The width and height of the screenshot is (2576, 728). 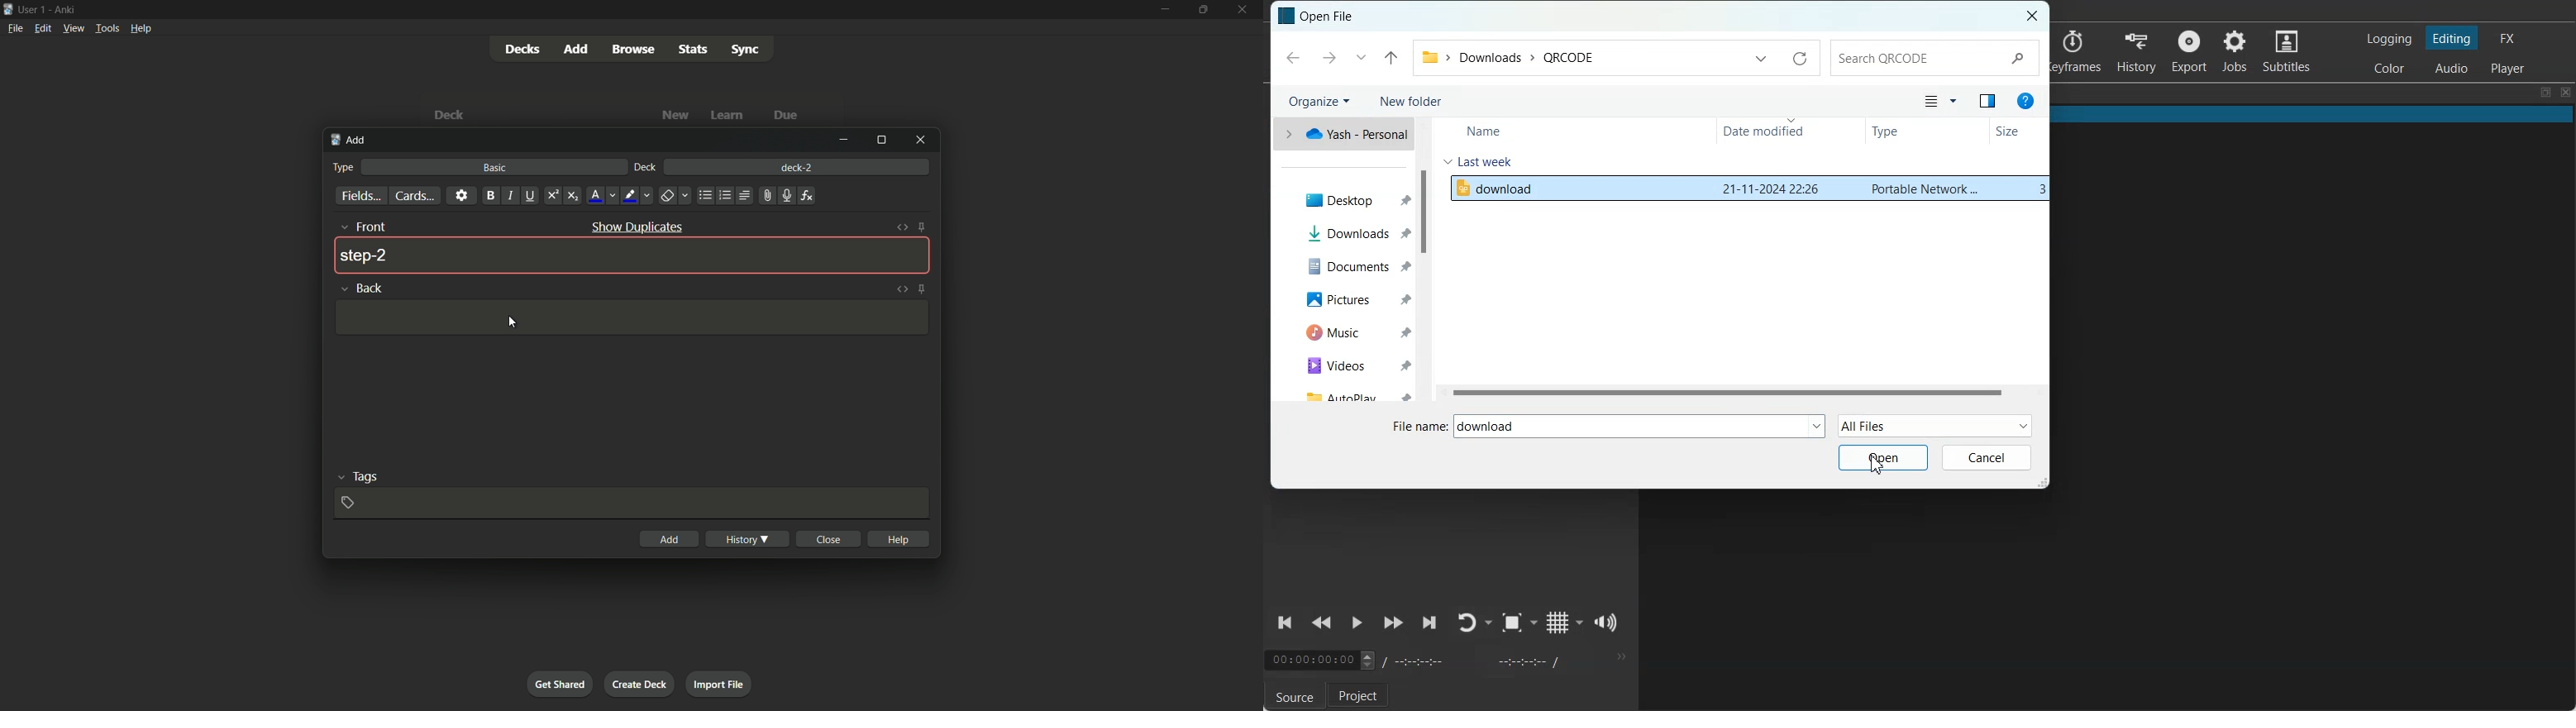 What do you see at coordinates (1512, 623) in the screenshot?
I see `Toggle Zoom` at bounding box center [1512, 623].